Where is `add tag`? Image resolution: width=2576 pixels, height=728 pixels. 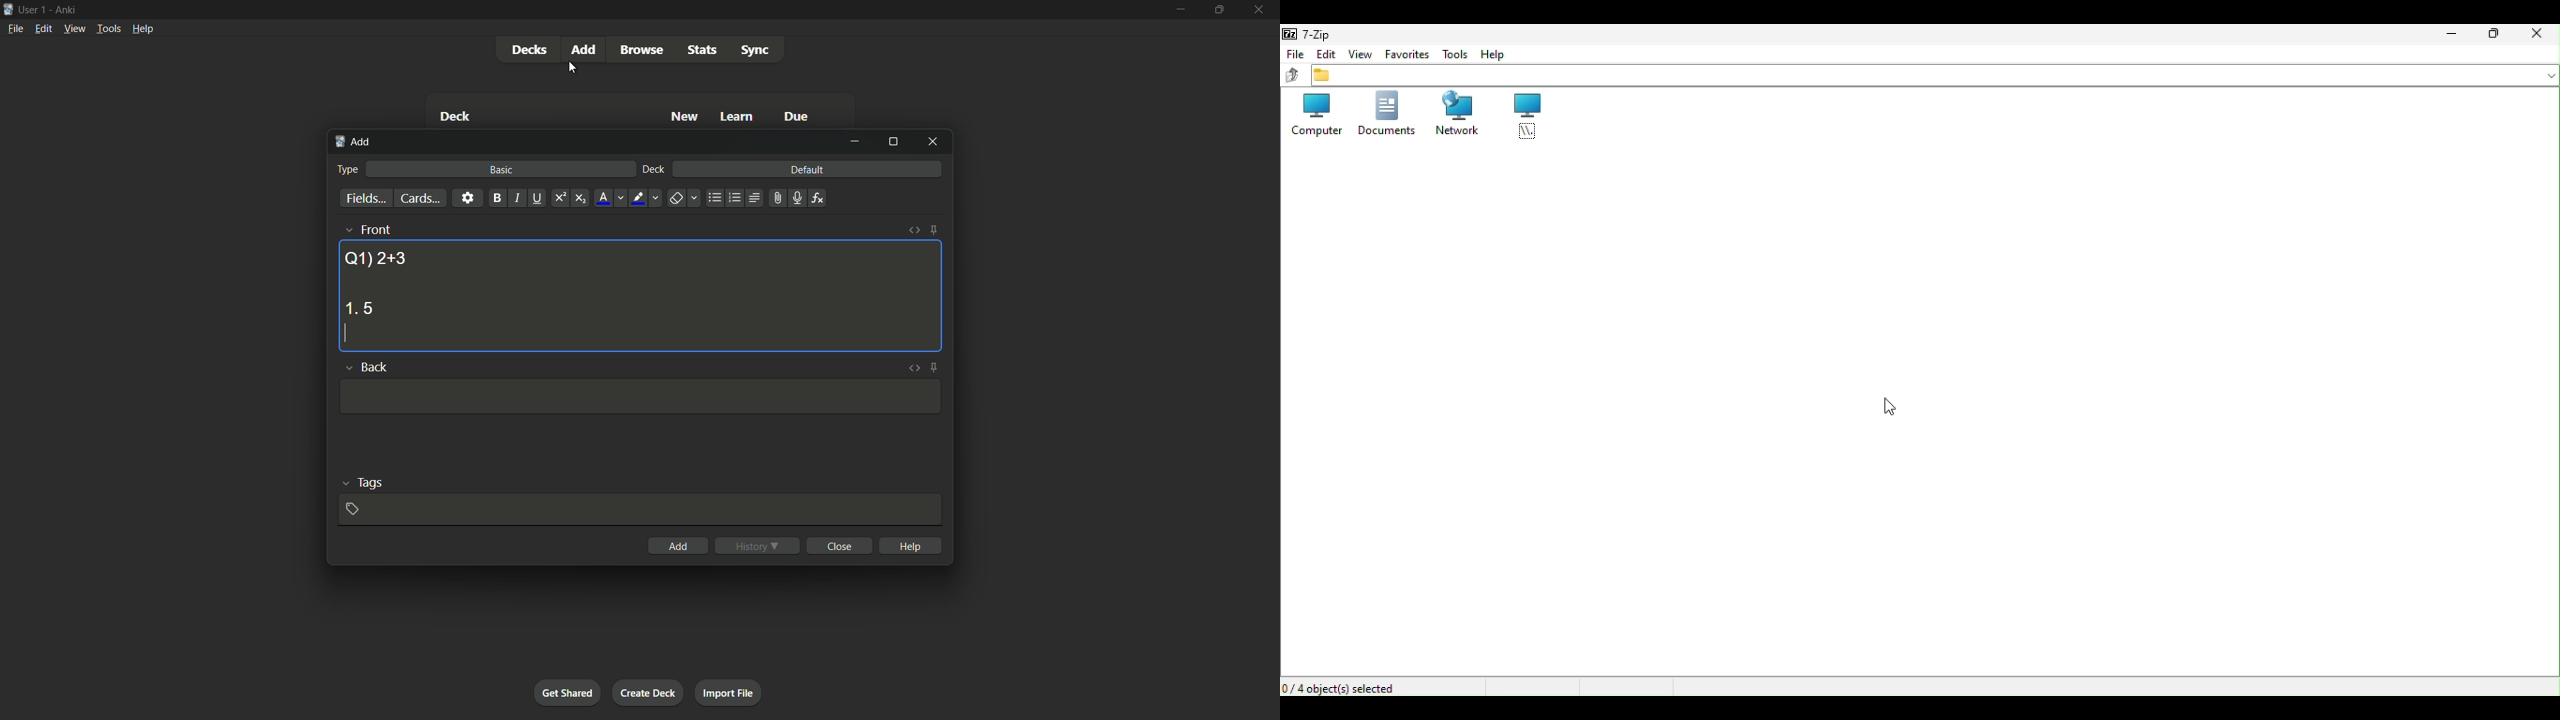
add tag is located at coordinates (351, 509).